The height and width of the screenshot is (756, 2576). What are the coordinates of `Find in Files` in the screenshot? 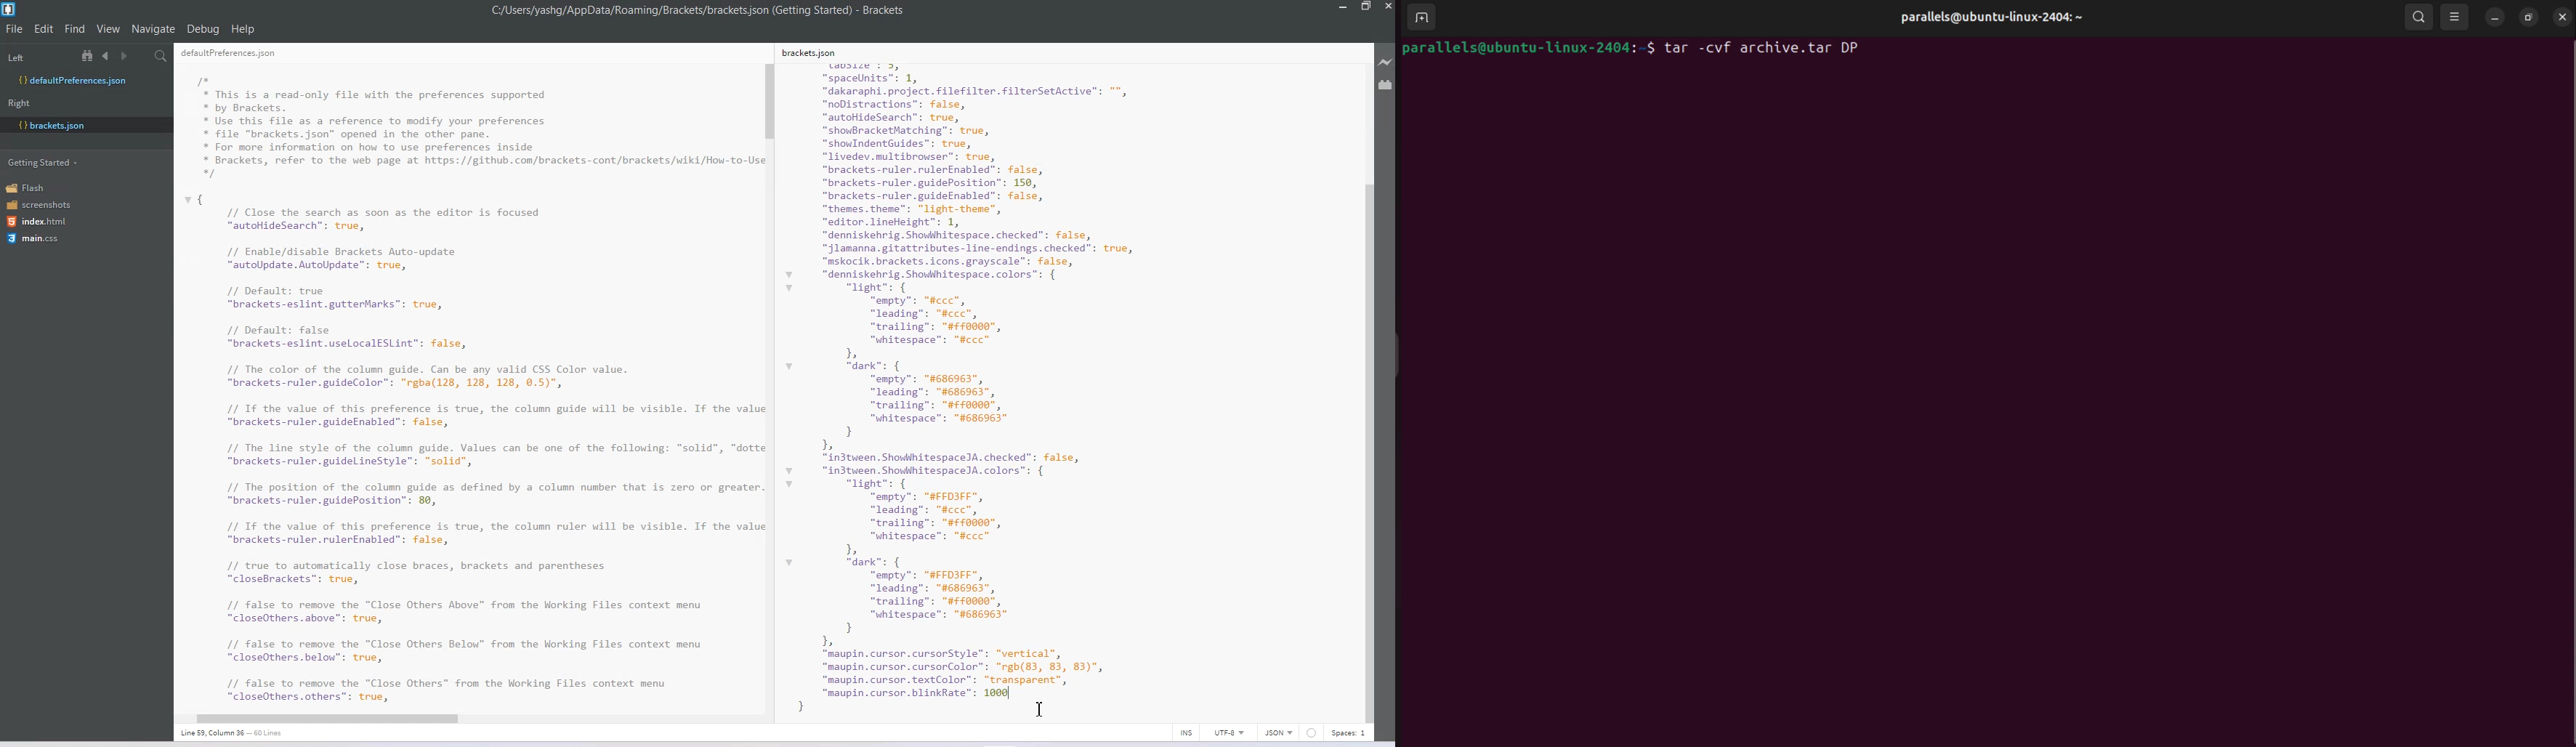 It's located at (162, 57).